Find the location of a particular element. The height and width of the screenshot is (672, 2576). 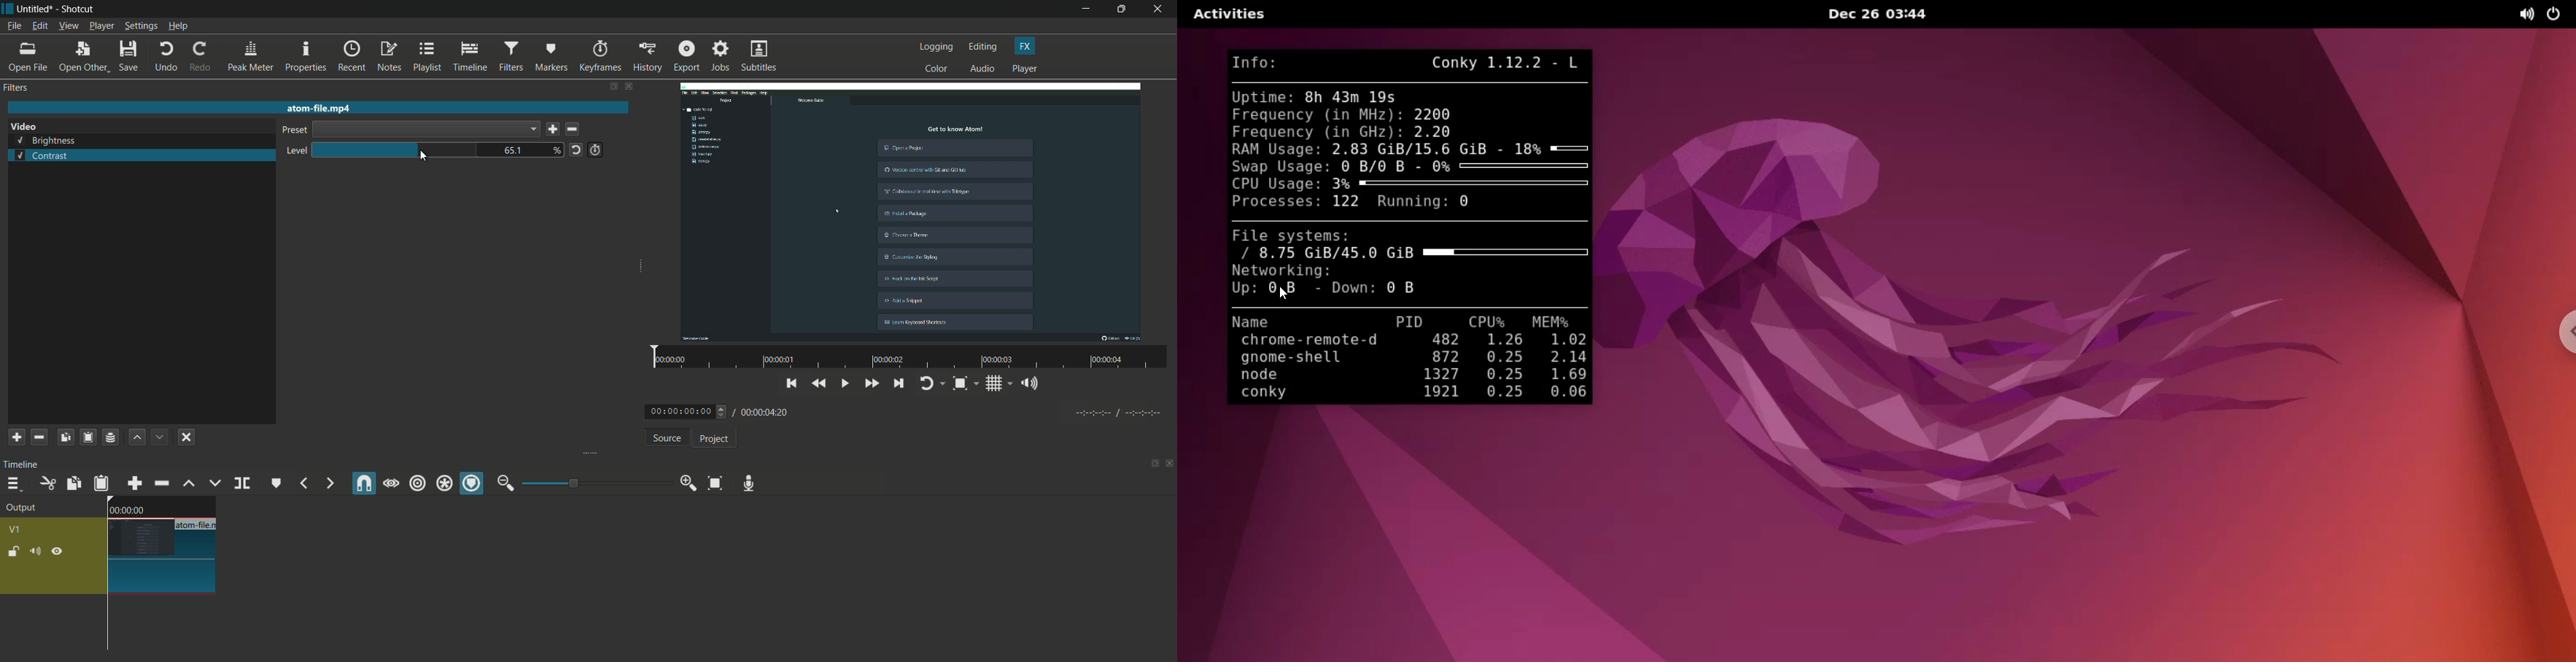

editing is located at coordinates (984, 47).